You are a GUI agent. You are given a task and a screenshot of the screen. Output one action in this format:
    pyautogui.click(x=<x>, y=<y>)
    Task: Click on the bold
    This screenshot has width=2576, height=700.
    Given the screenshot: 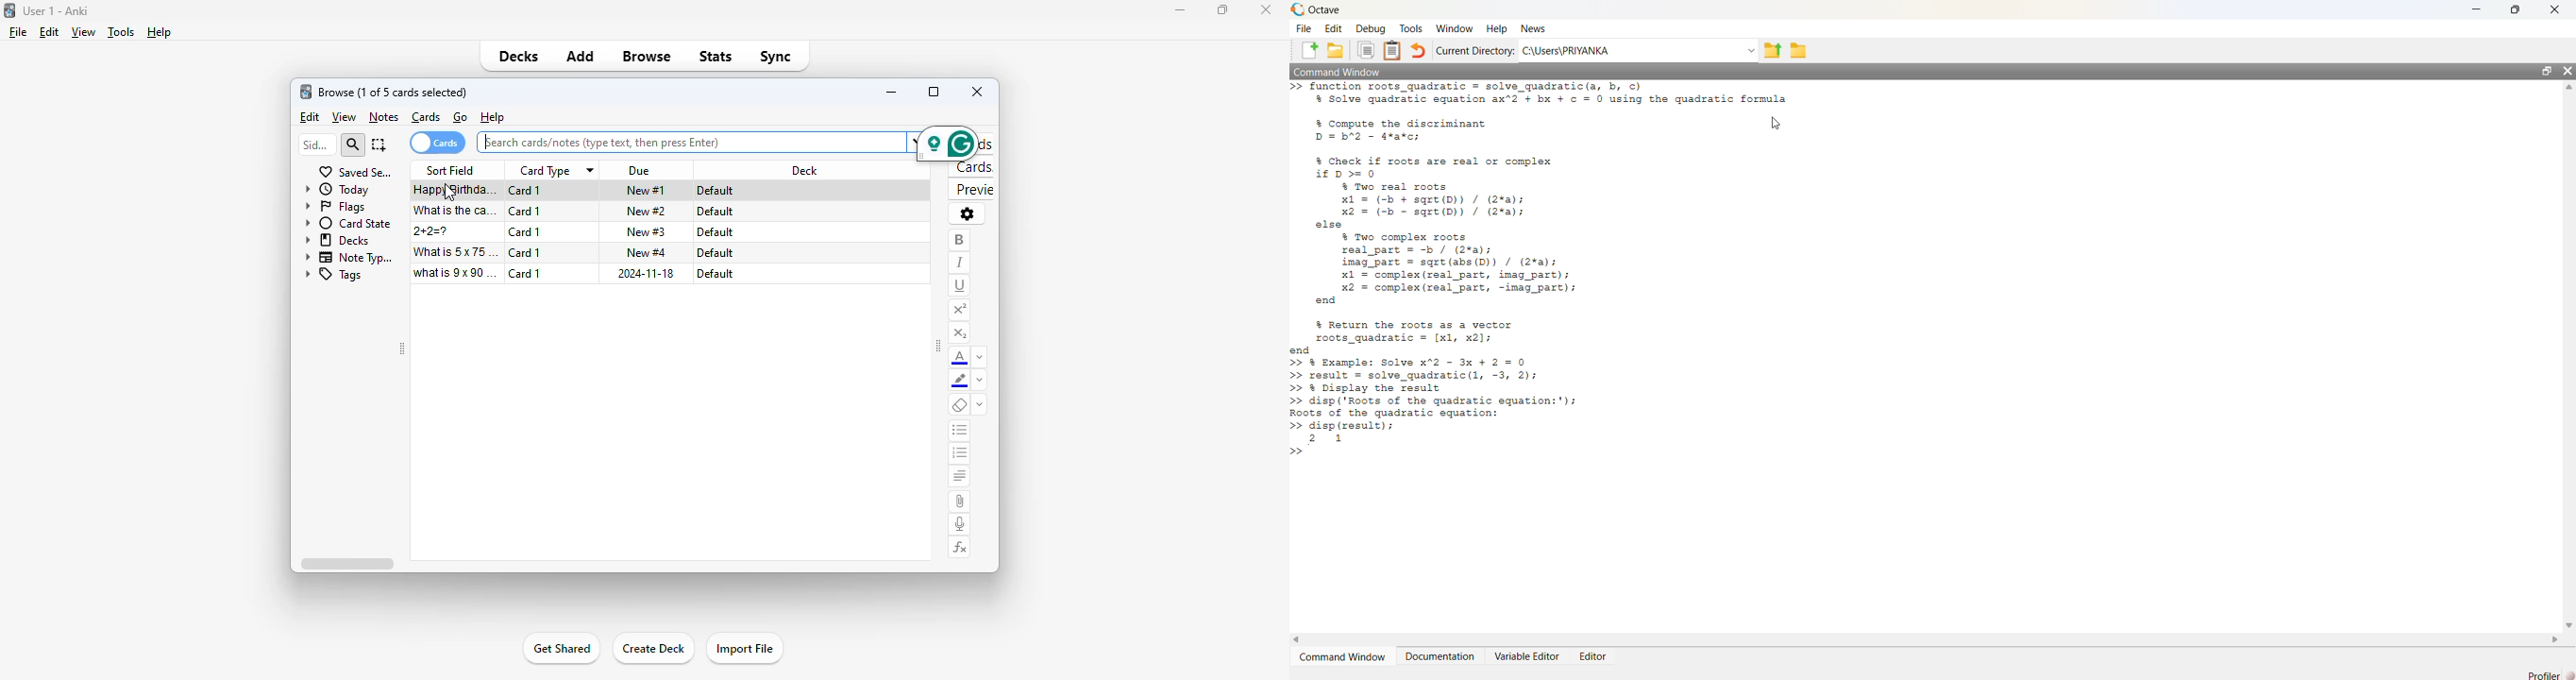 What is the action you would take?
    pyautogui.click(x=959, y=241)
    